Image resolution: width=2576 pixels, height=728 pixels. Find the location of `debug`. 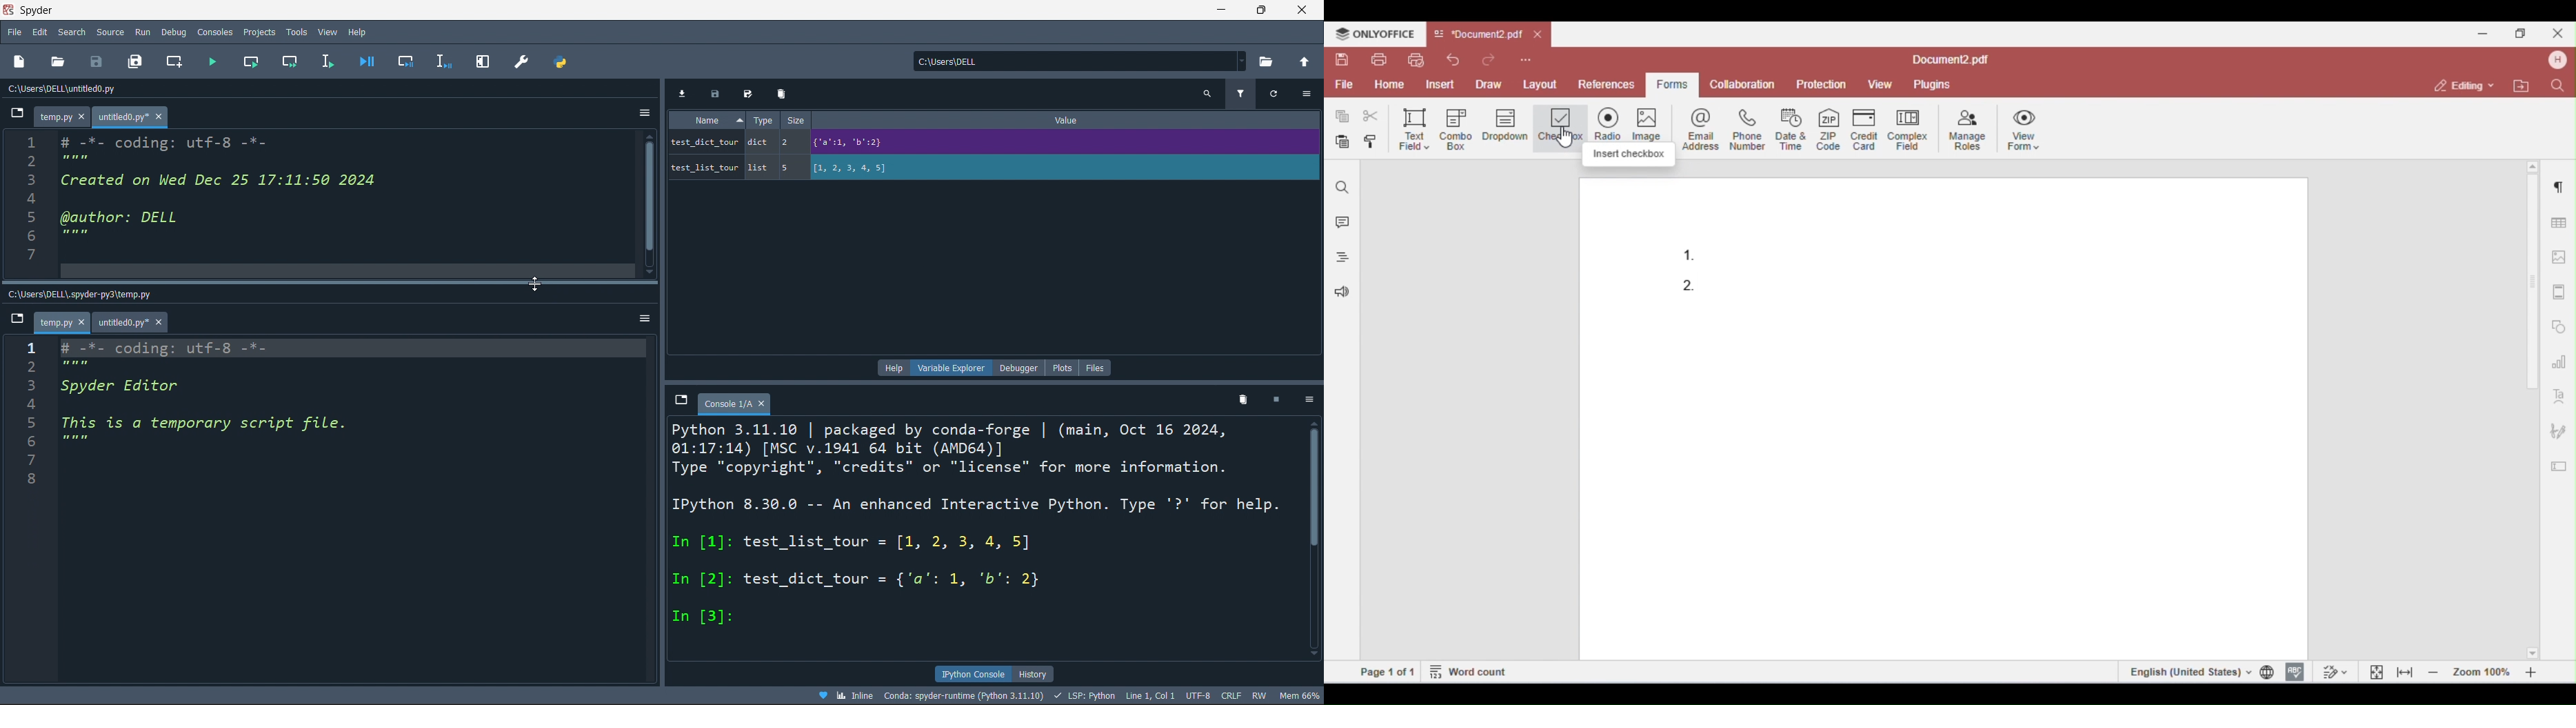

debug is located at coordinates (177, 32).